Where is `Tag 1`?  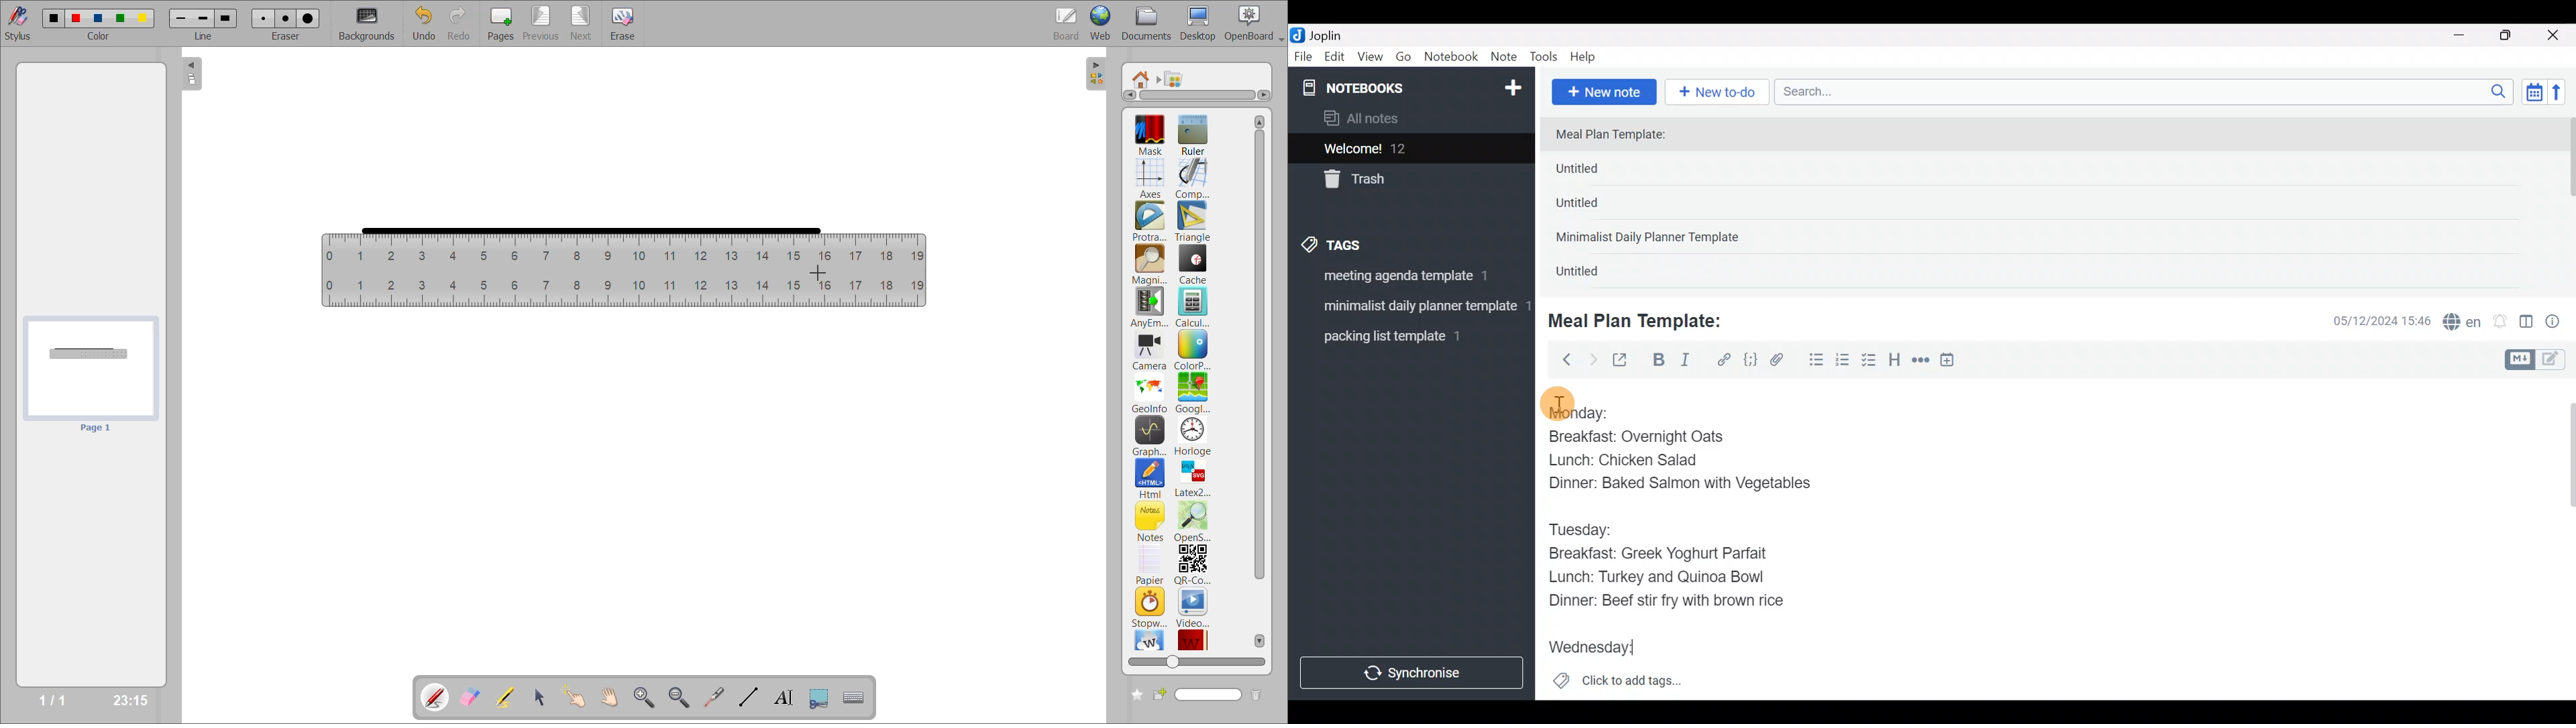 Tag 1 is located at coordinates (1407, 280).